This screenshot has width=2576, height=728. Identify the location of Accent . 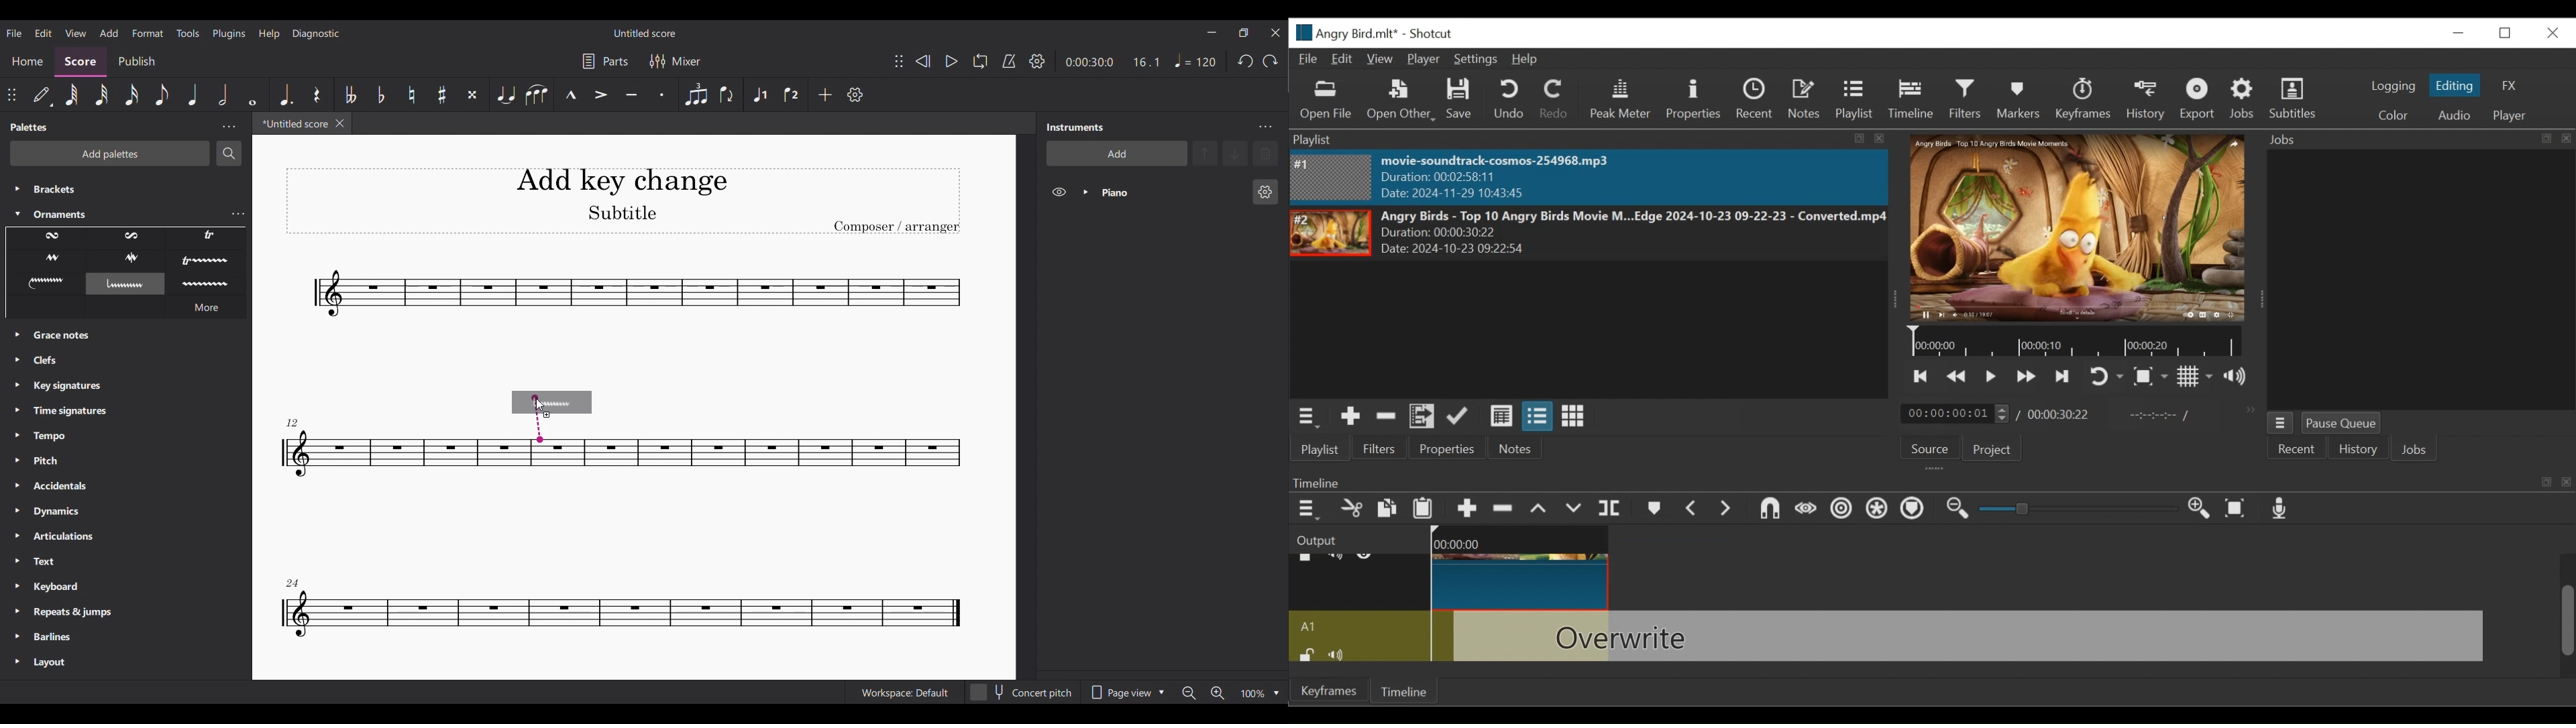
(600, 95).